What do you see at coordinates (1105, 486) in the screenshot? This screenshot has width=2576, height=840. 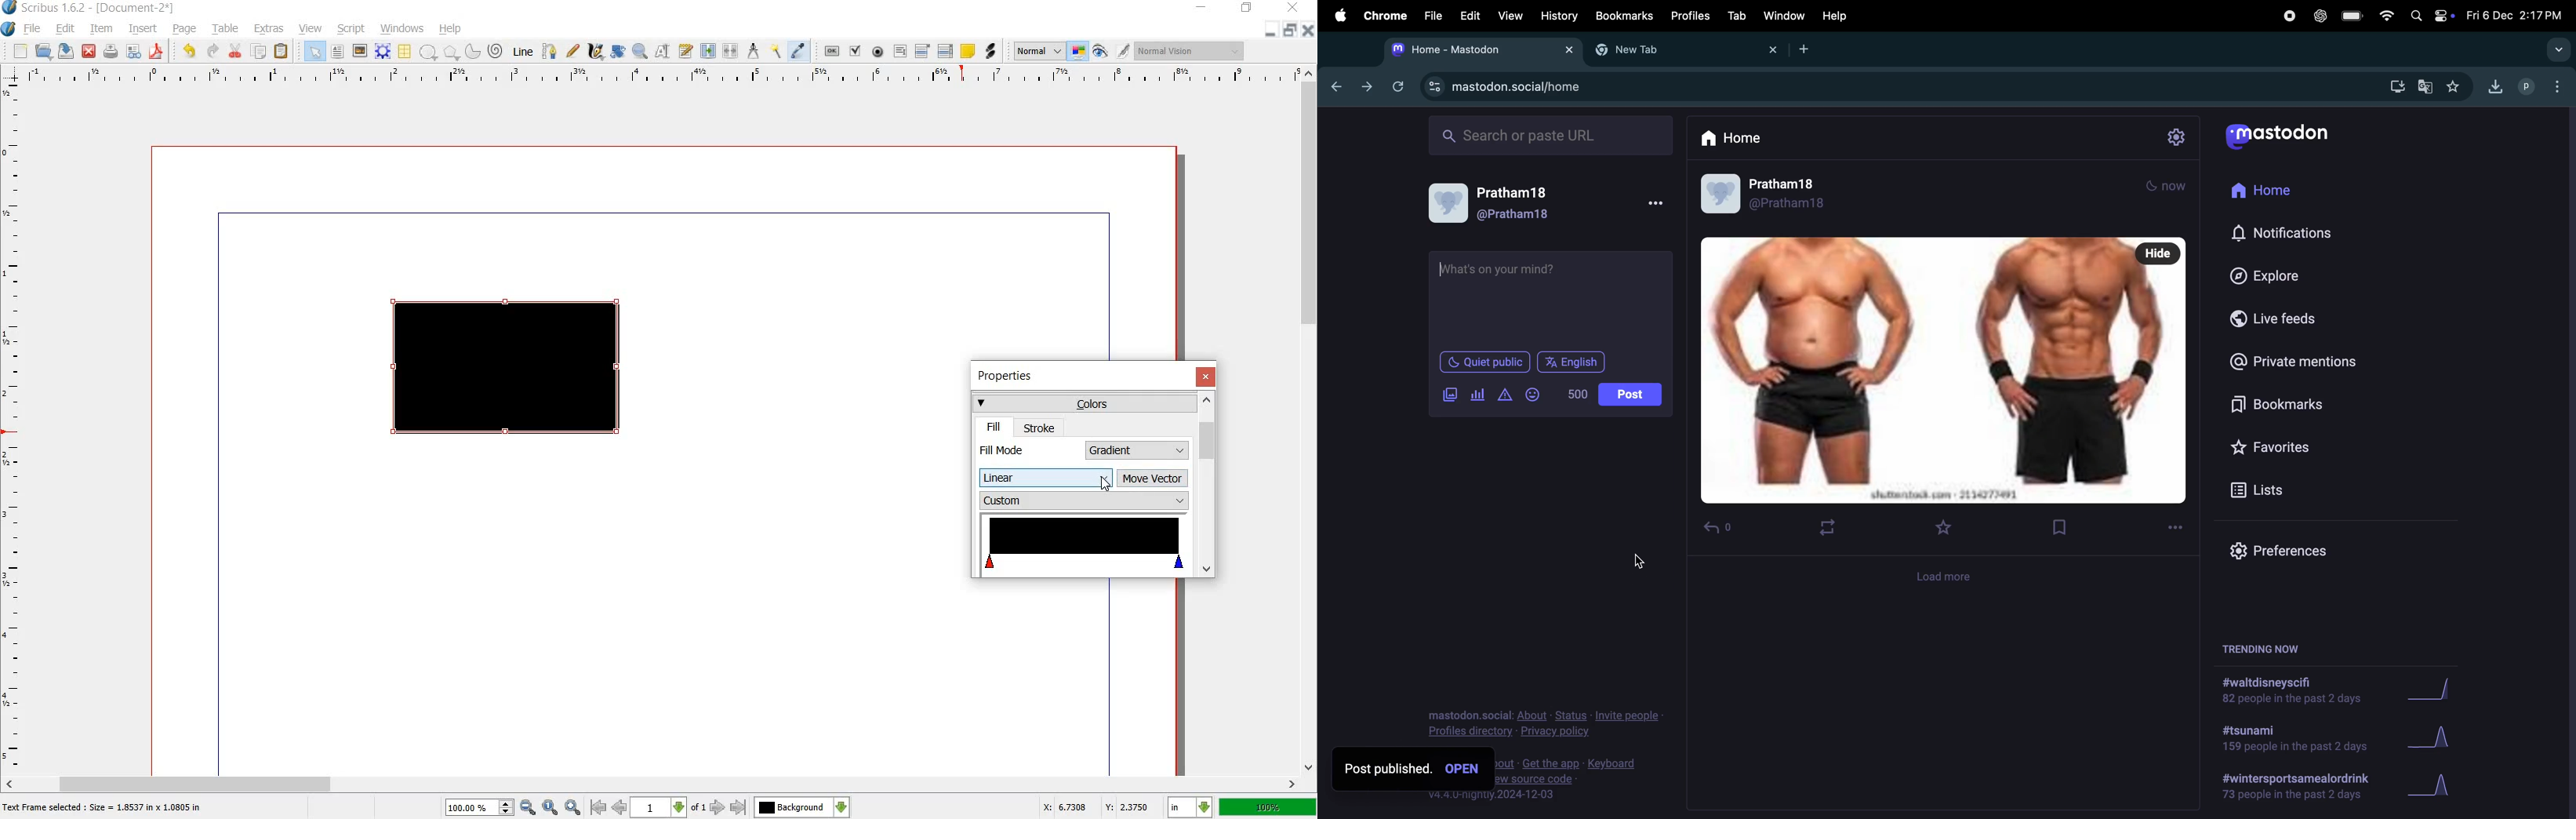 I see `cursor` at bounding box center [1105, 486].